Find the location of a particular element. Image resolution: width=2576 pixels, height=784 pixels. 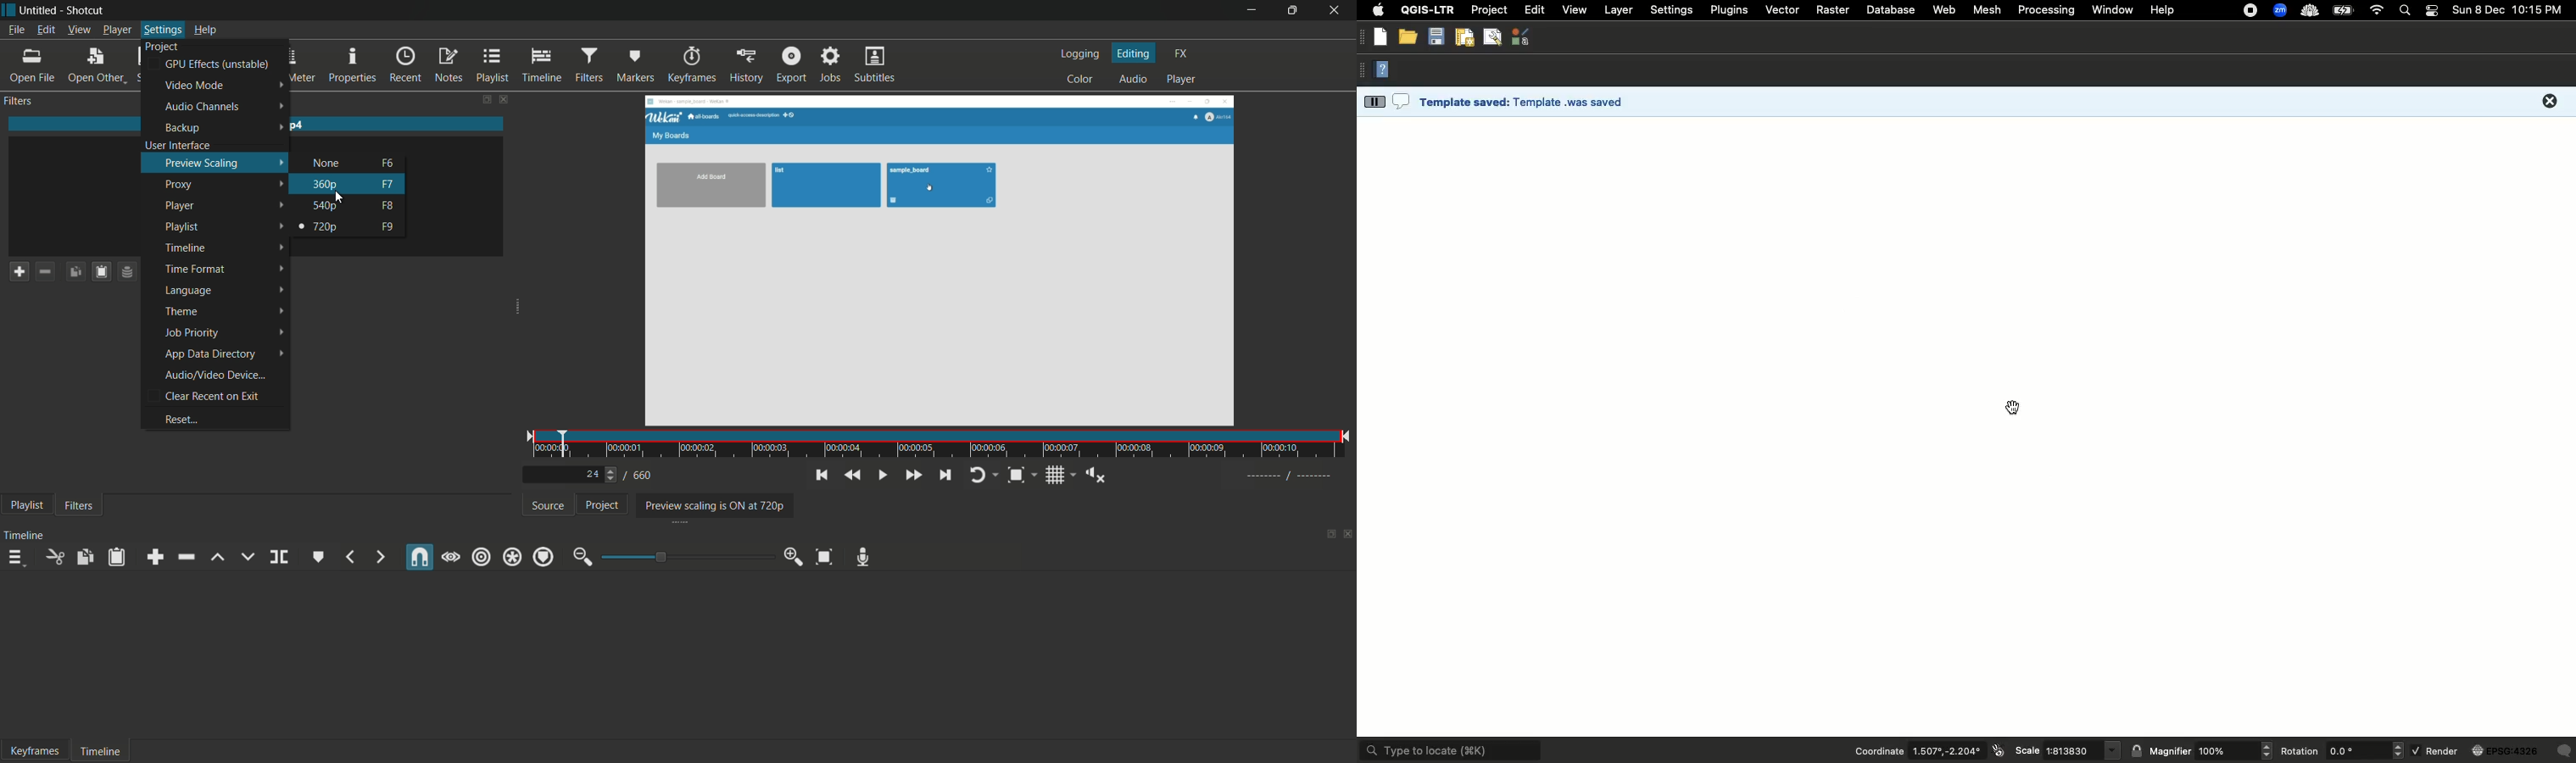

time is located at coordinates (943, 446).